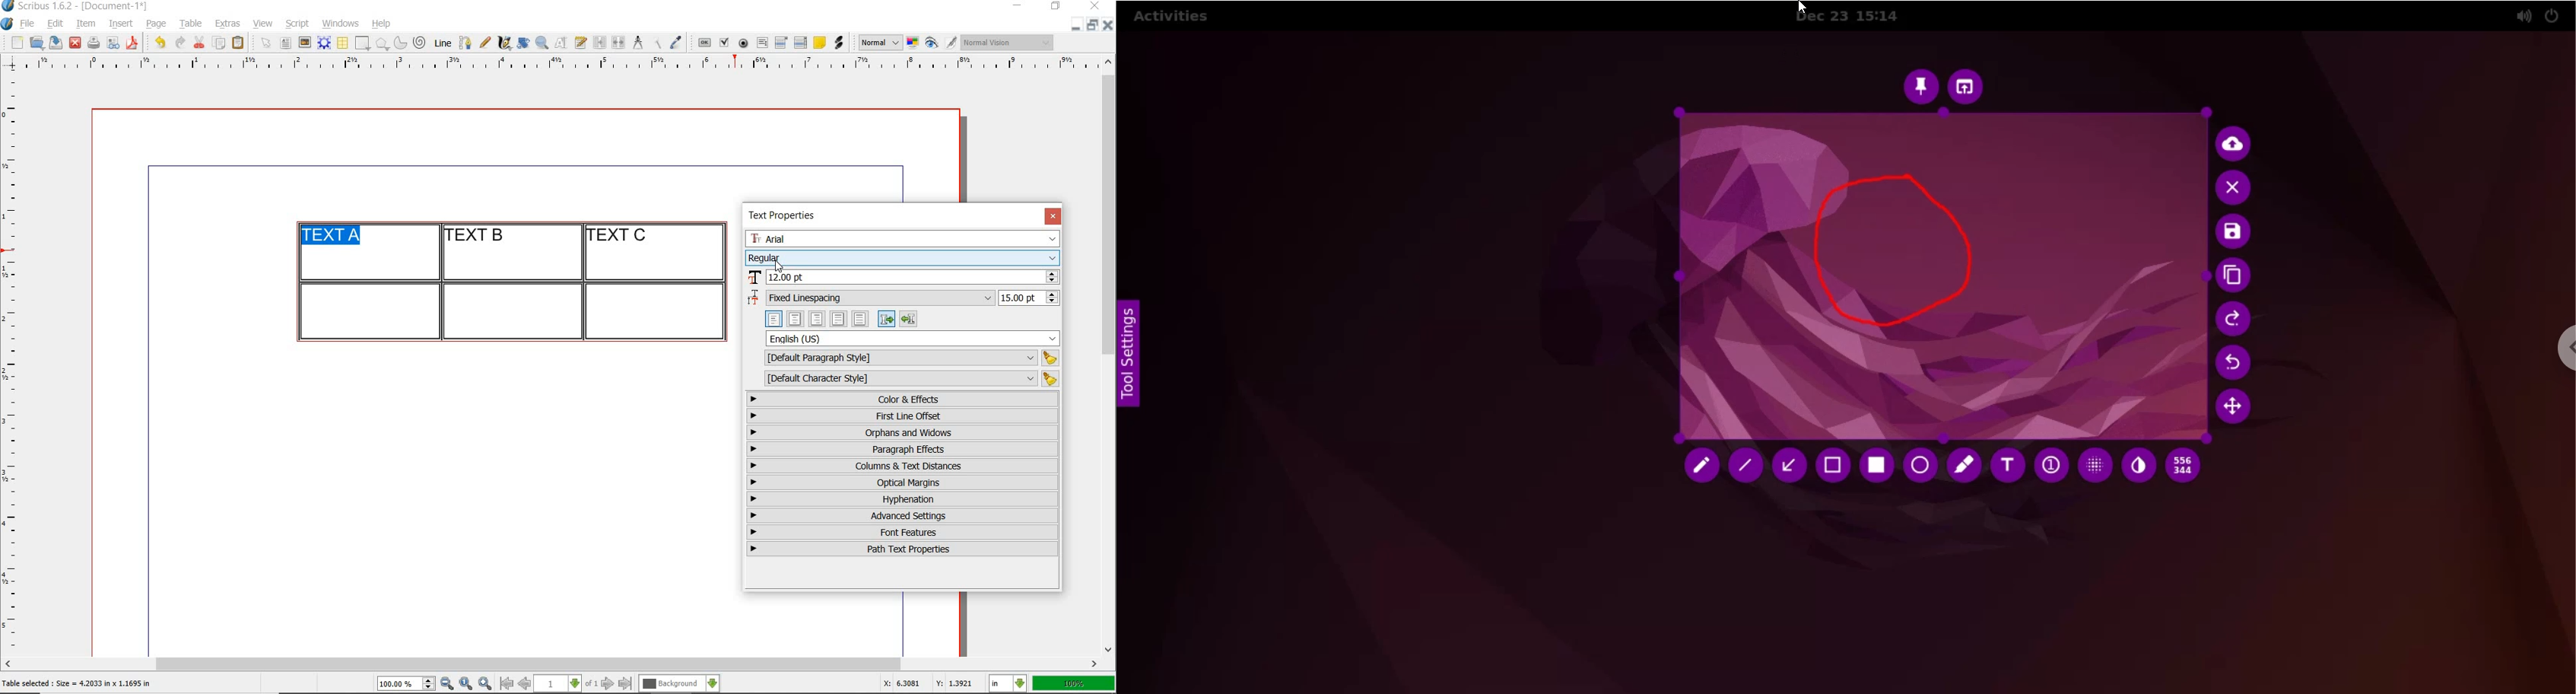  What do you see at coordinates (904, 416) in the screenshot?
I see `first line offset` at bounding box center [904, 416].